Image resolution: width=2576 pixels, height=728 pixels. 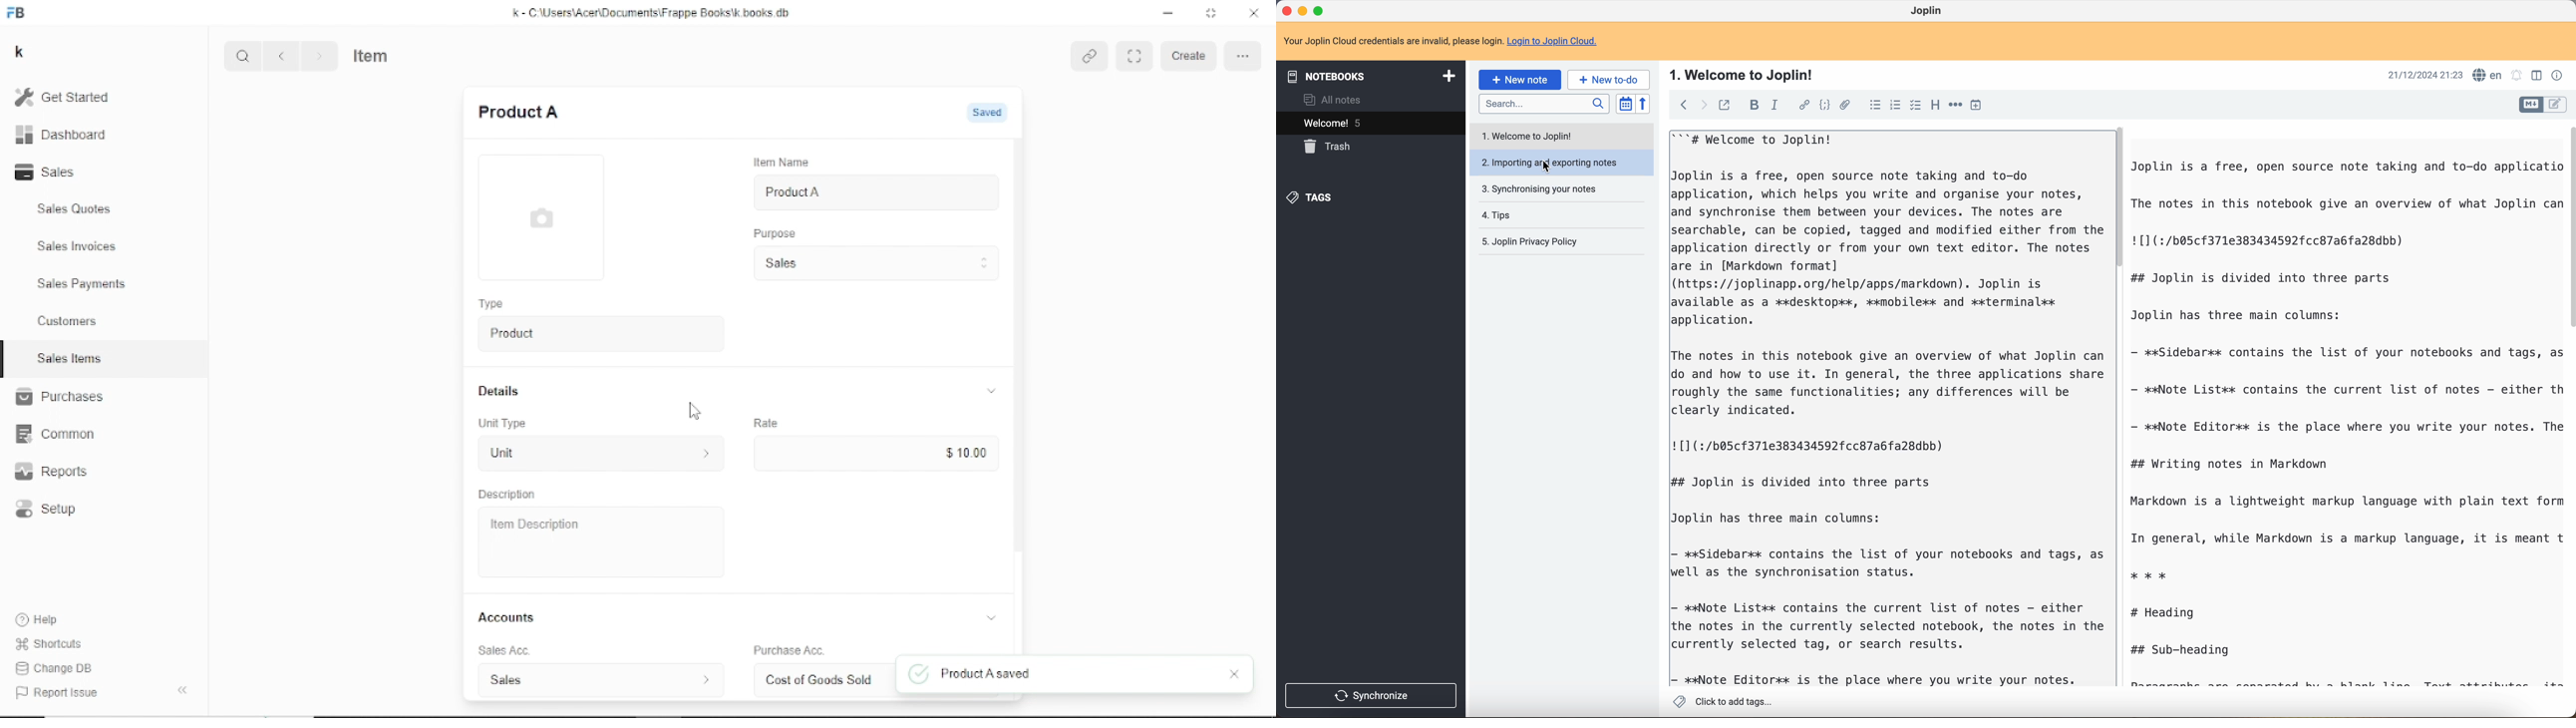 What do you see at coordinates (55, 435) in the screenshot?
I see `Common` at bounding box center [55, 435].